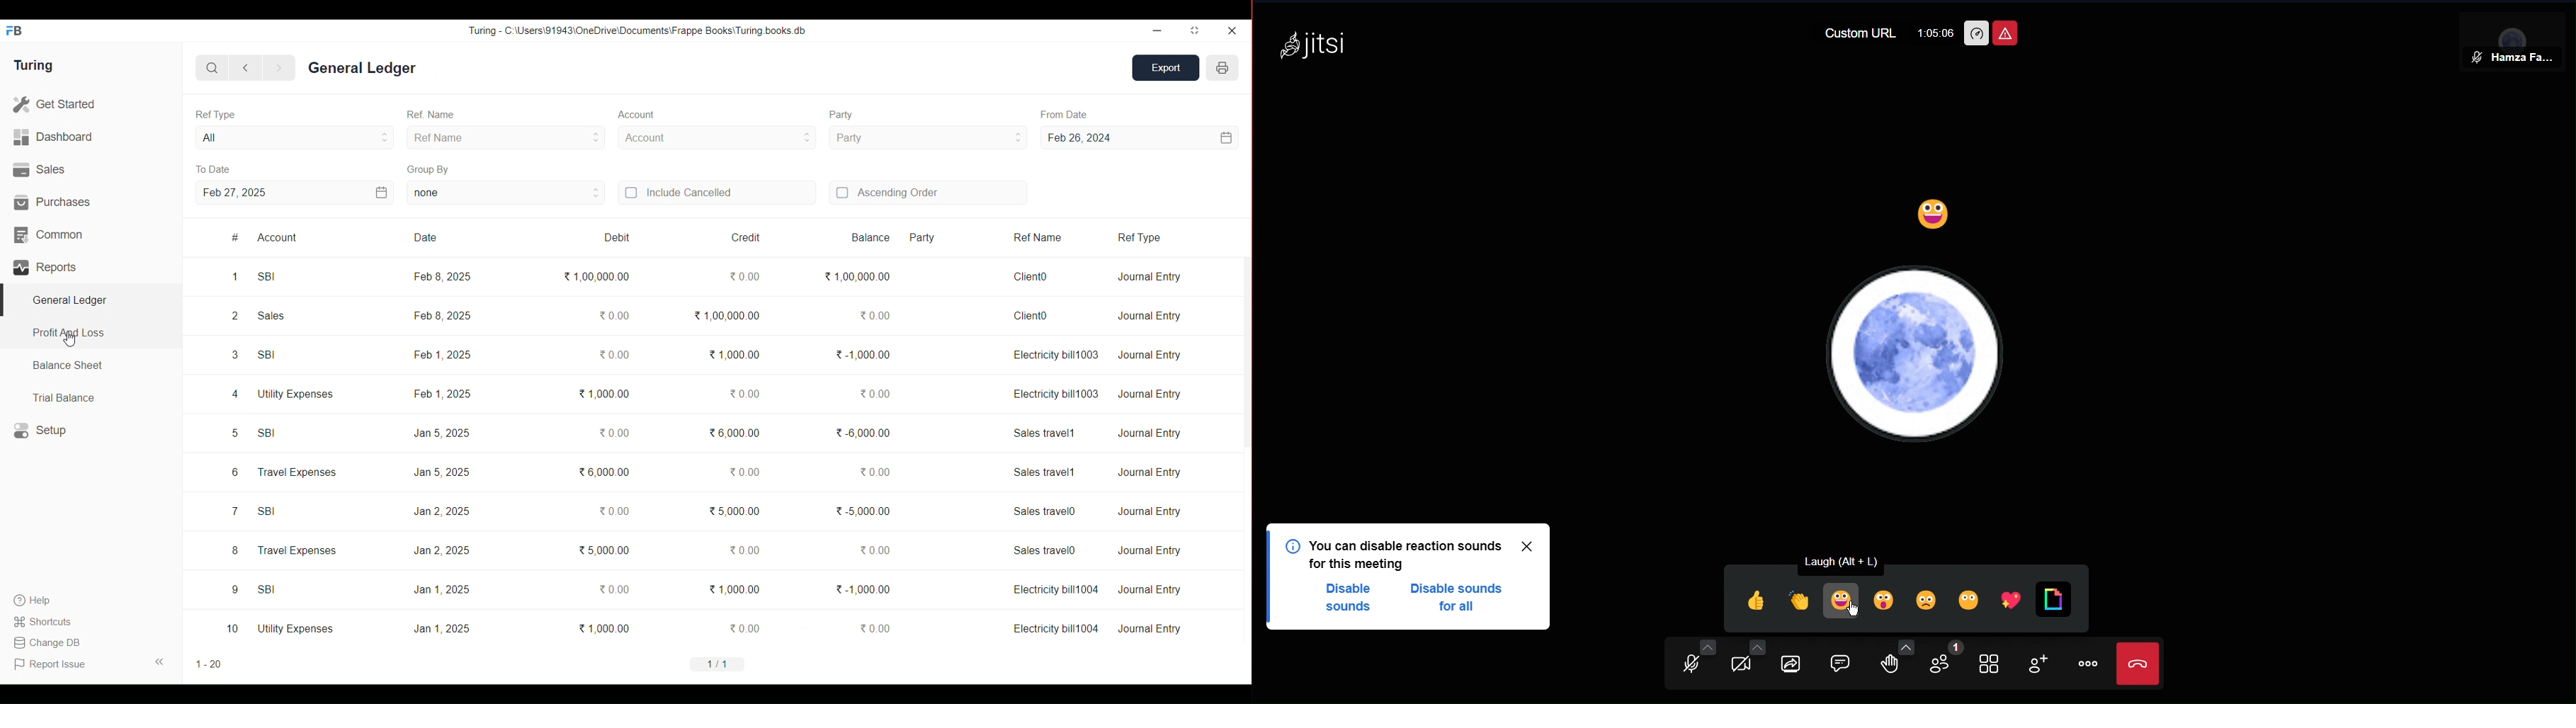 This screenshot has height=728, width=2576. What do you see at coordinates (638, 30) in the screenshot?
I see `Turing - C:\Users\91943\0neDrive\Documents Frappe Books\Turing books db` at bounding box center [638, 30].